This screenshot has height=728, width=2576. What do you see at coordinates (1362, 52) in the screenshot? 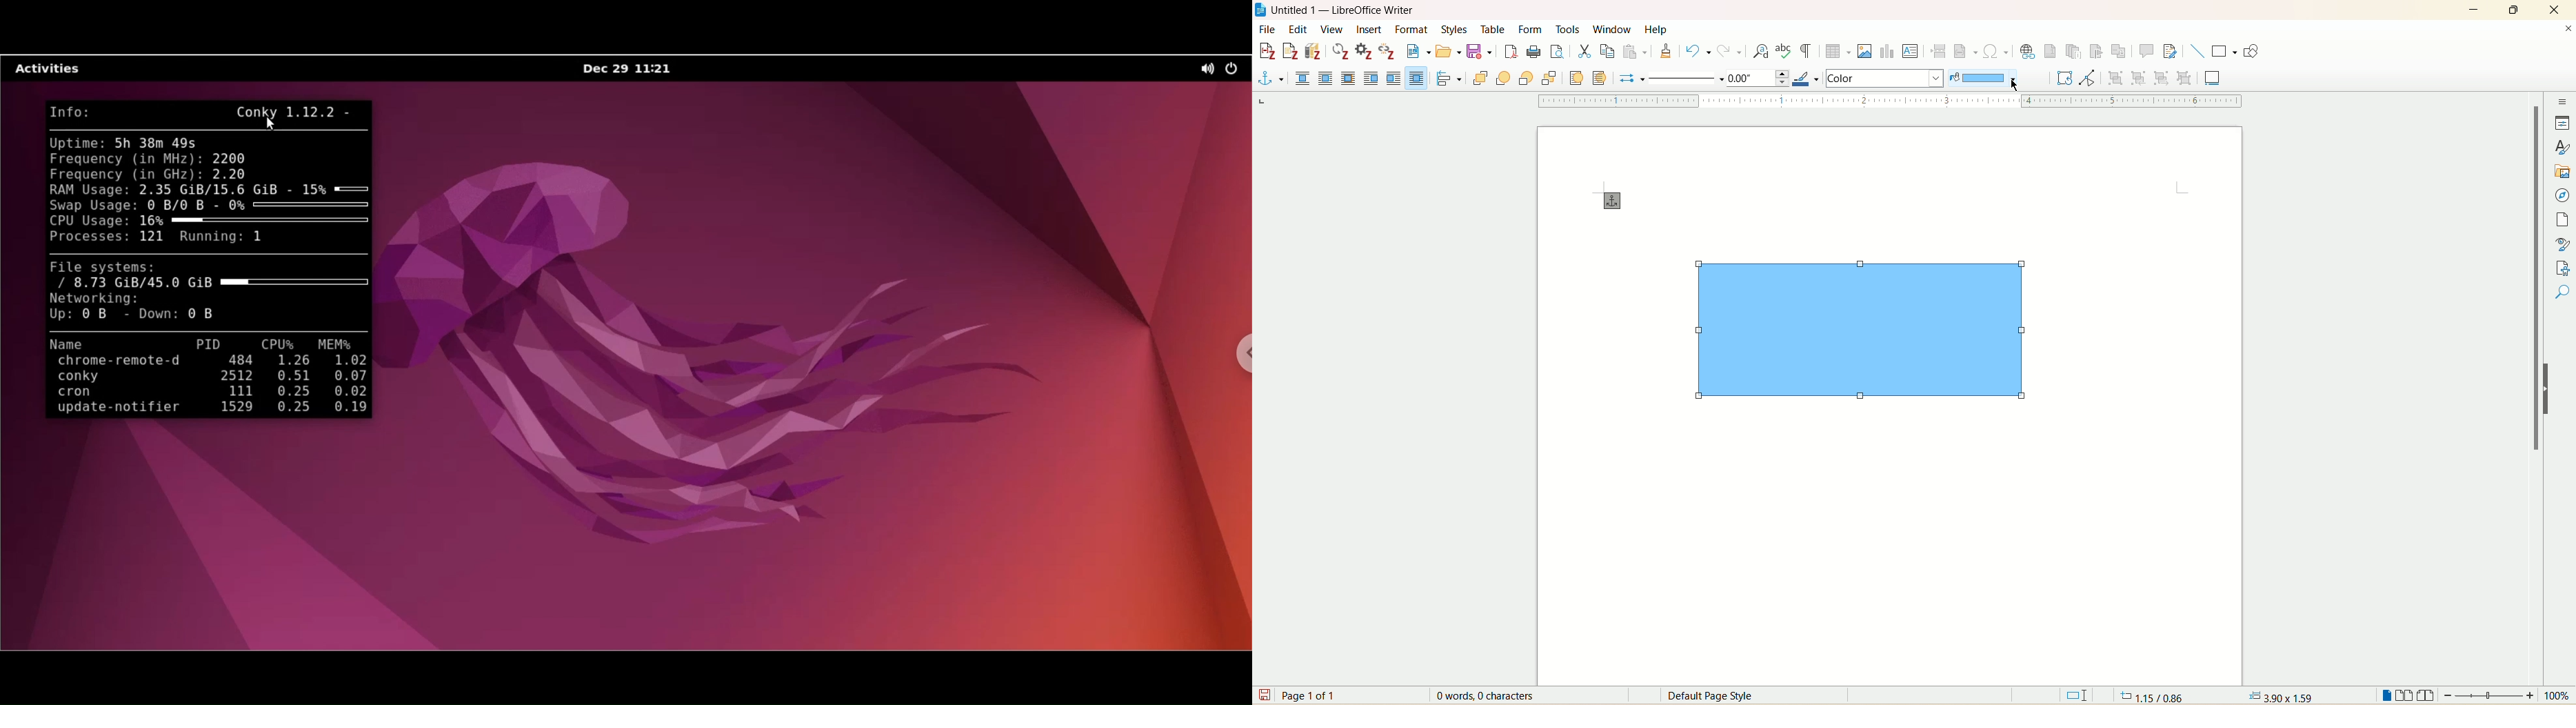
I see `document preferences` at bounding box center [1362, 52].